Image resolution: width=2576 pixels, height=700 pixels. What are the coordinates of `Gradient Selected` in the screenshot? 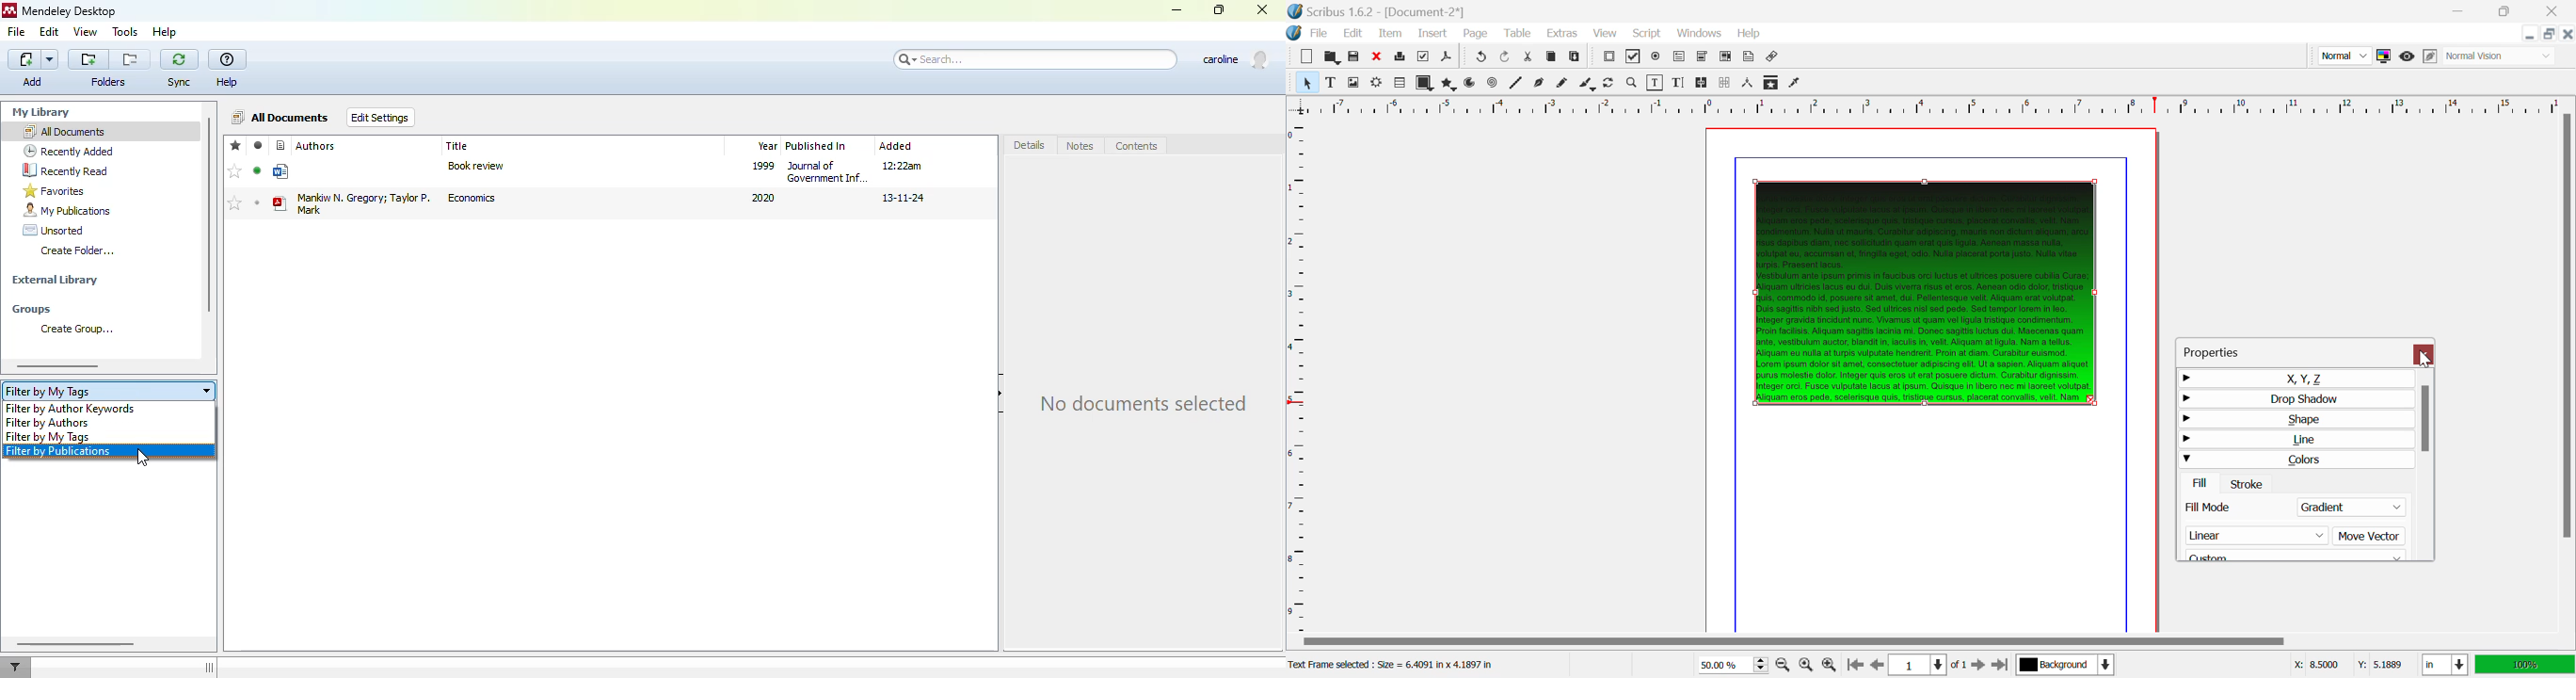 It's located at (2293, 509).